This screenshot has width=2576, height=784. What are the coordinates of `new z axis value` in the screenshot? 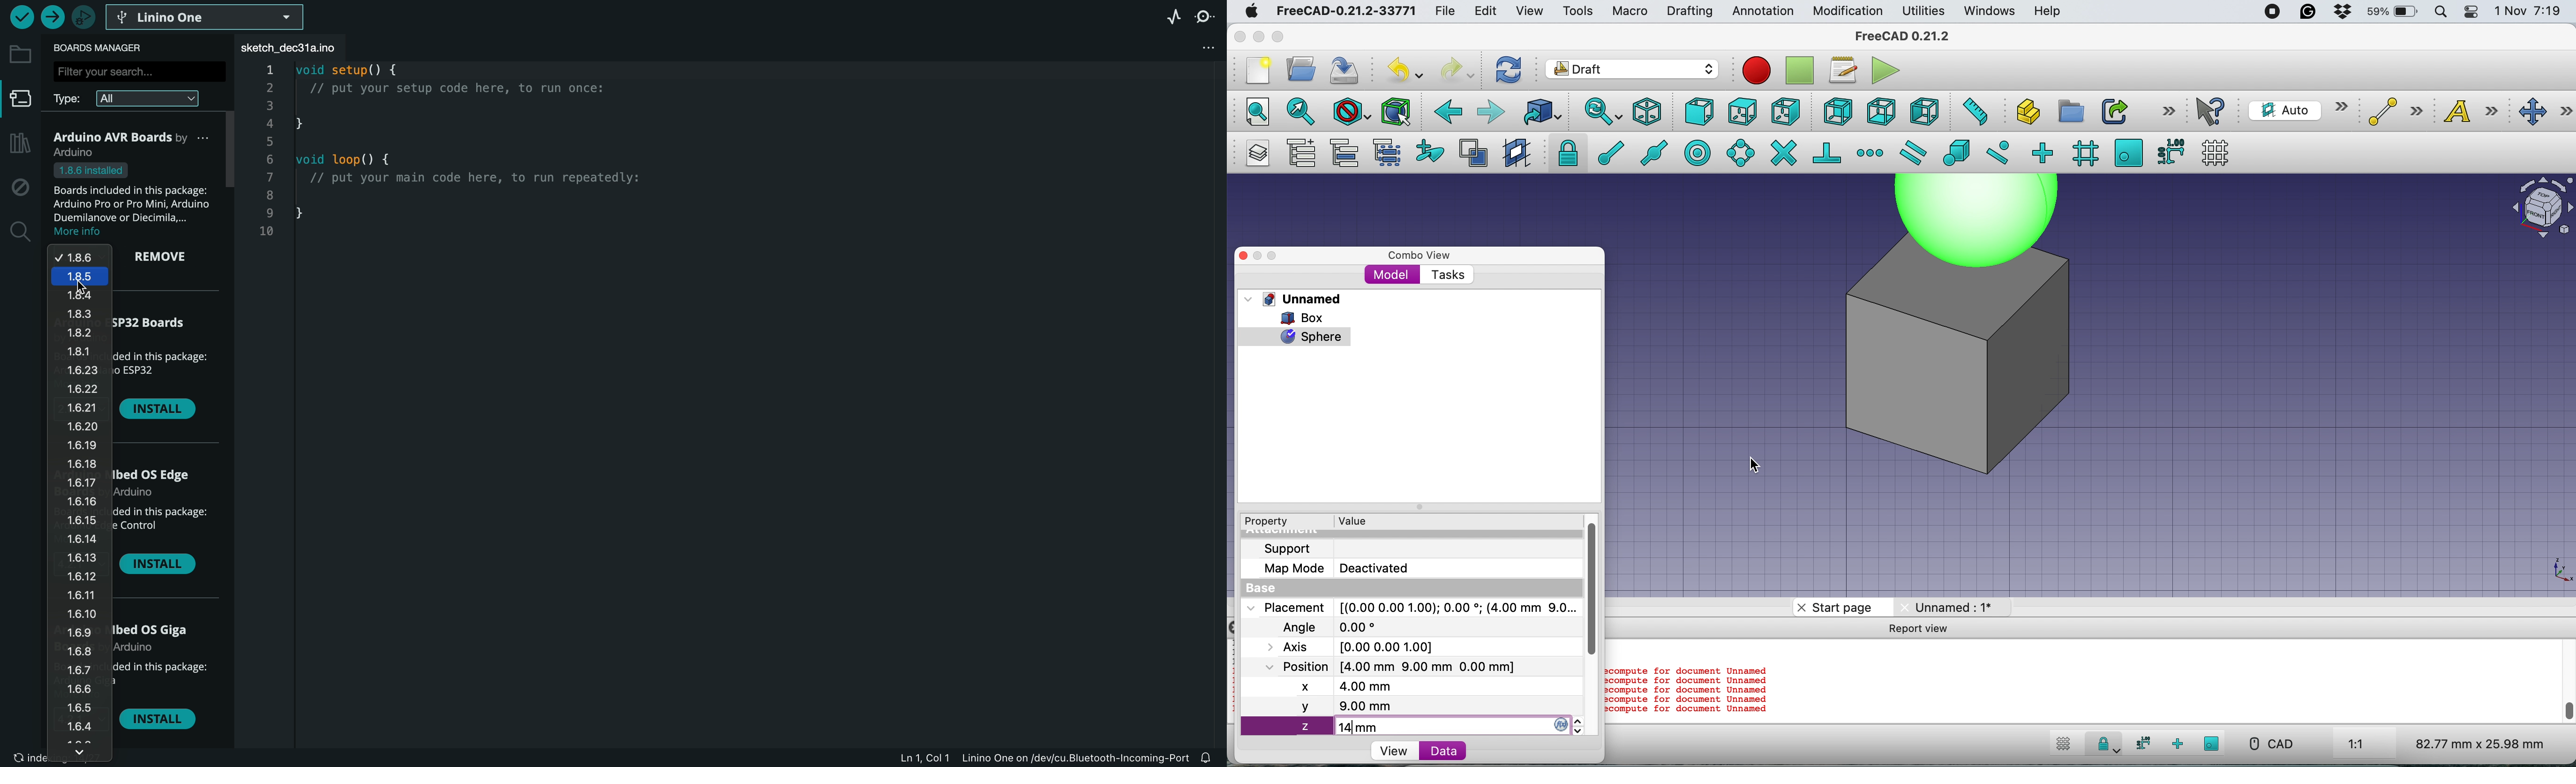 It's located at (1337, 727).